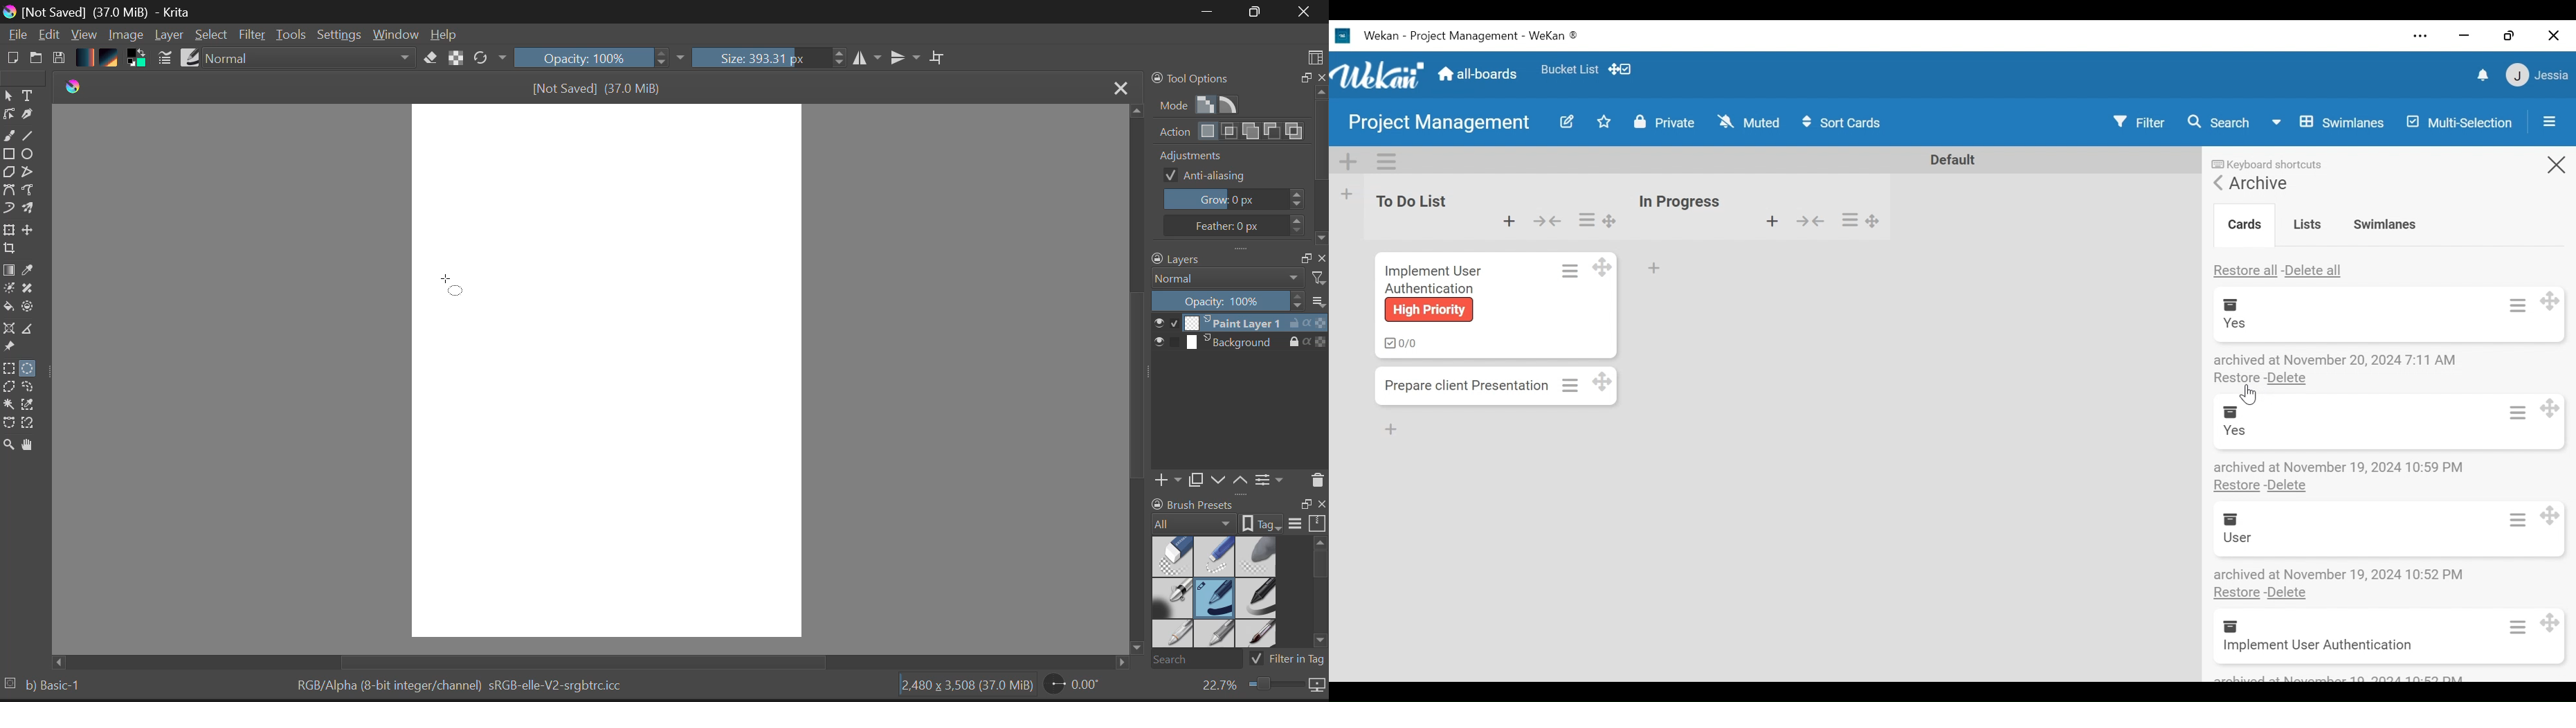  I want to click on Desktop Drag handles, so click(1601, 267).